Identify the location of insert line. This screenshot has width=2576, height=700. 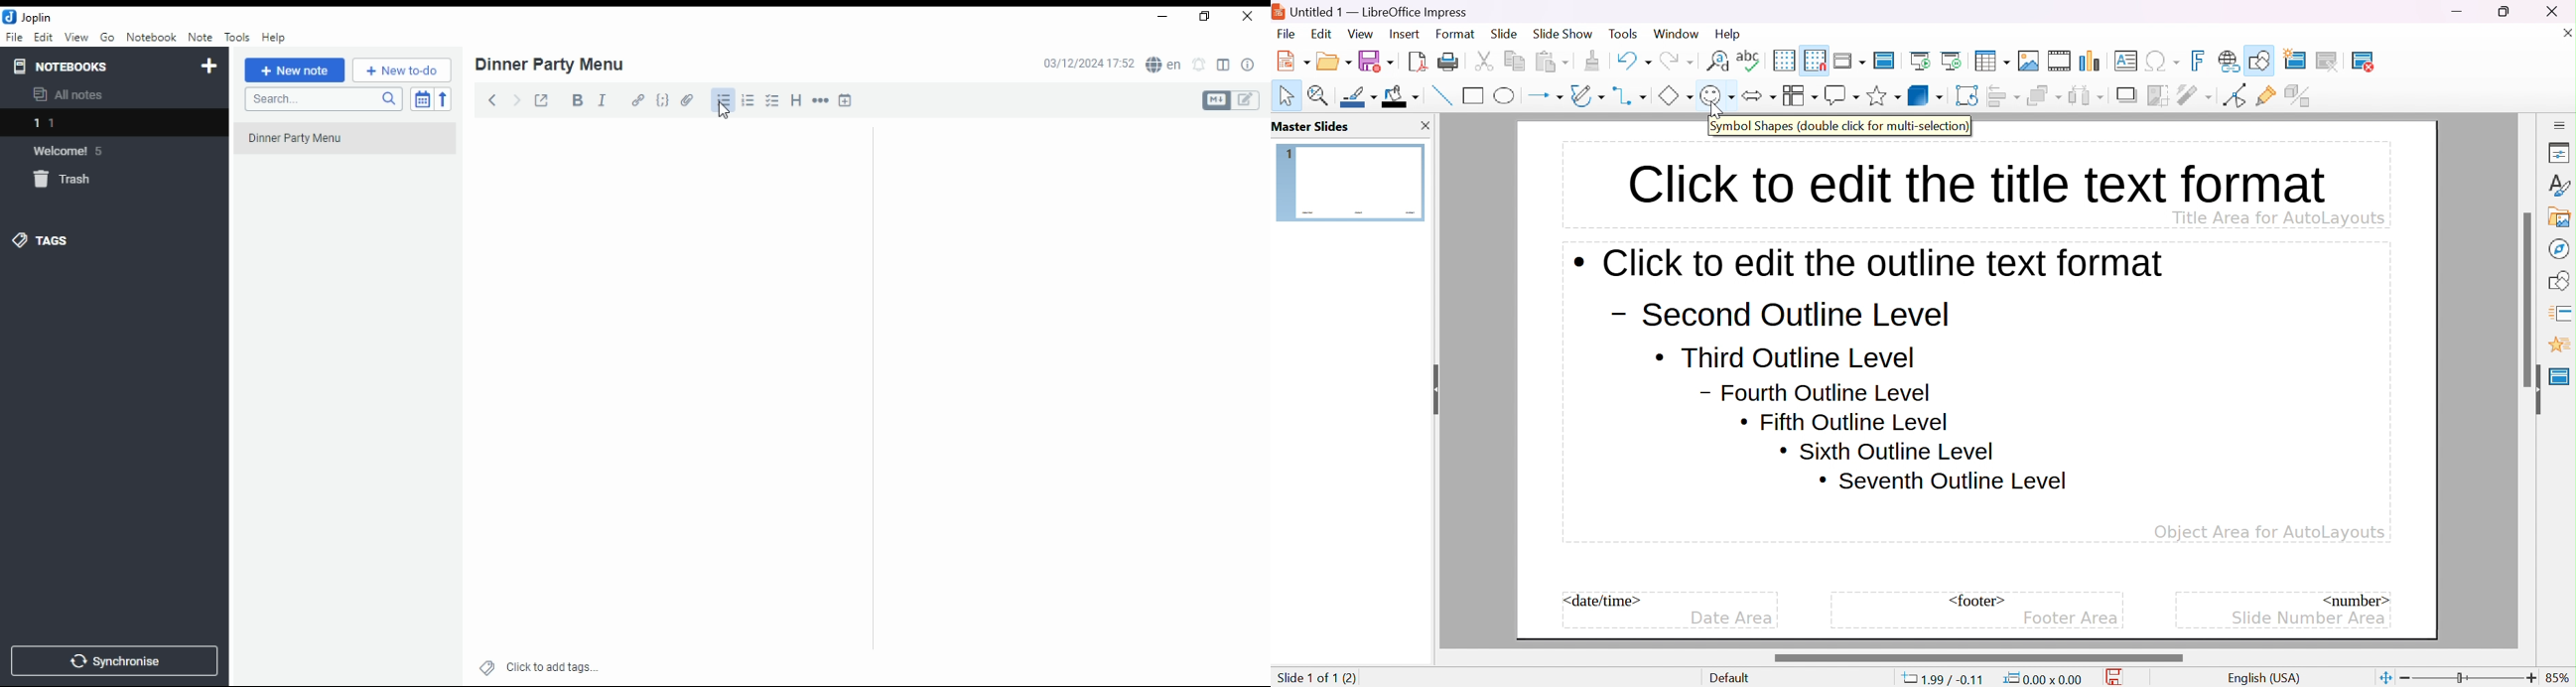
(1440, 95).